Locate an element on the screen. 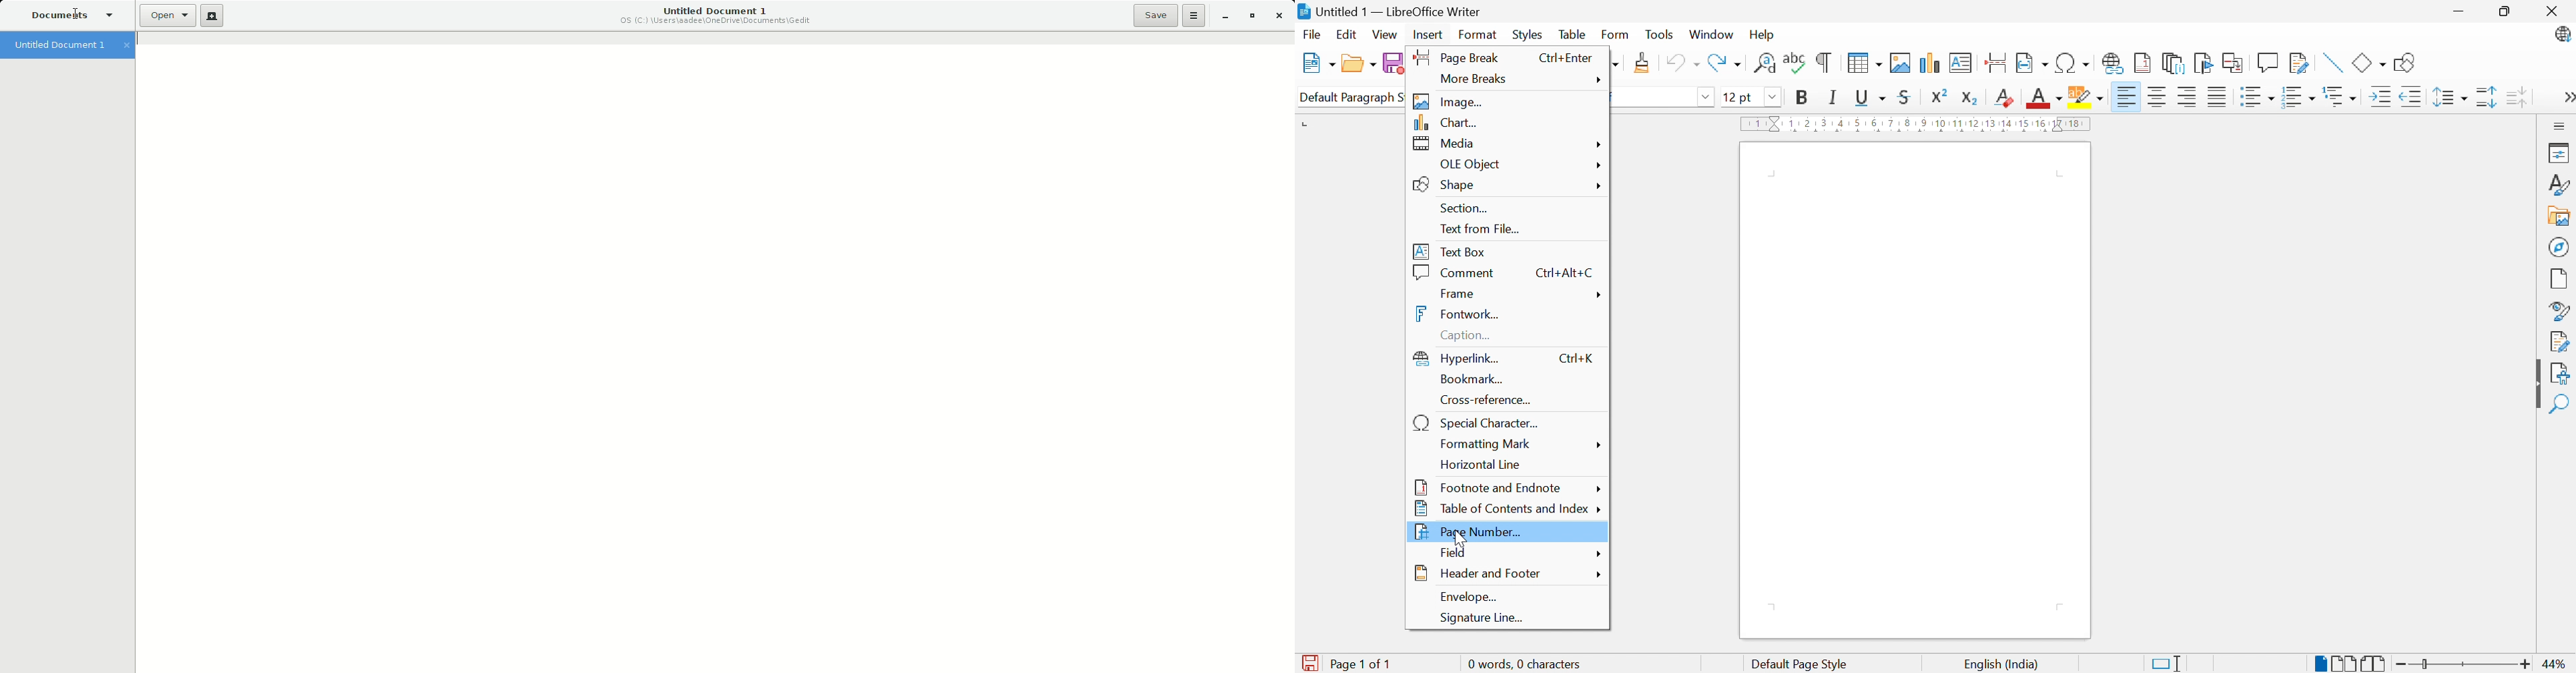 The image size is (2576, 700). Frame is located at coordinates (1459, 293).